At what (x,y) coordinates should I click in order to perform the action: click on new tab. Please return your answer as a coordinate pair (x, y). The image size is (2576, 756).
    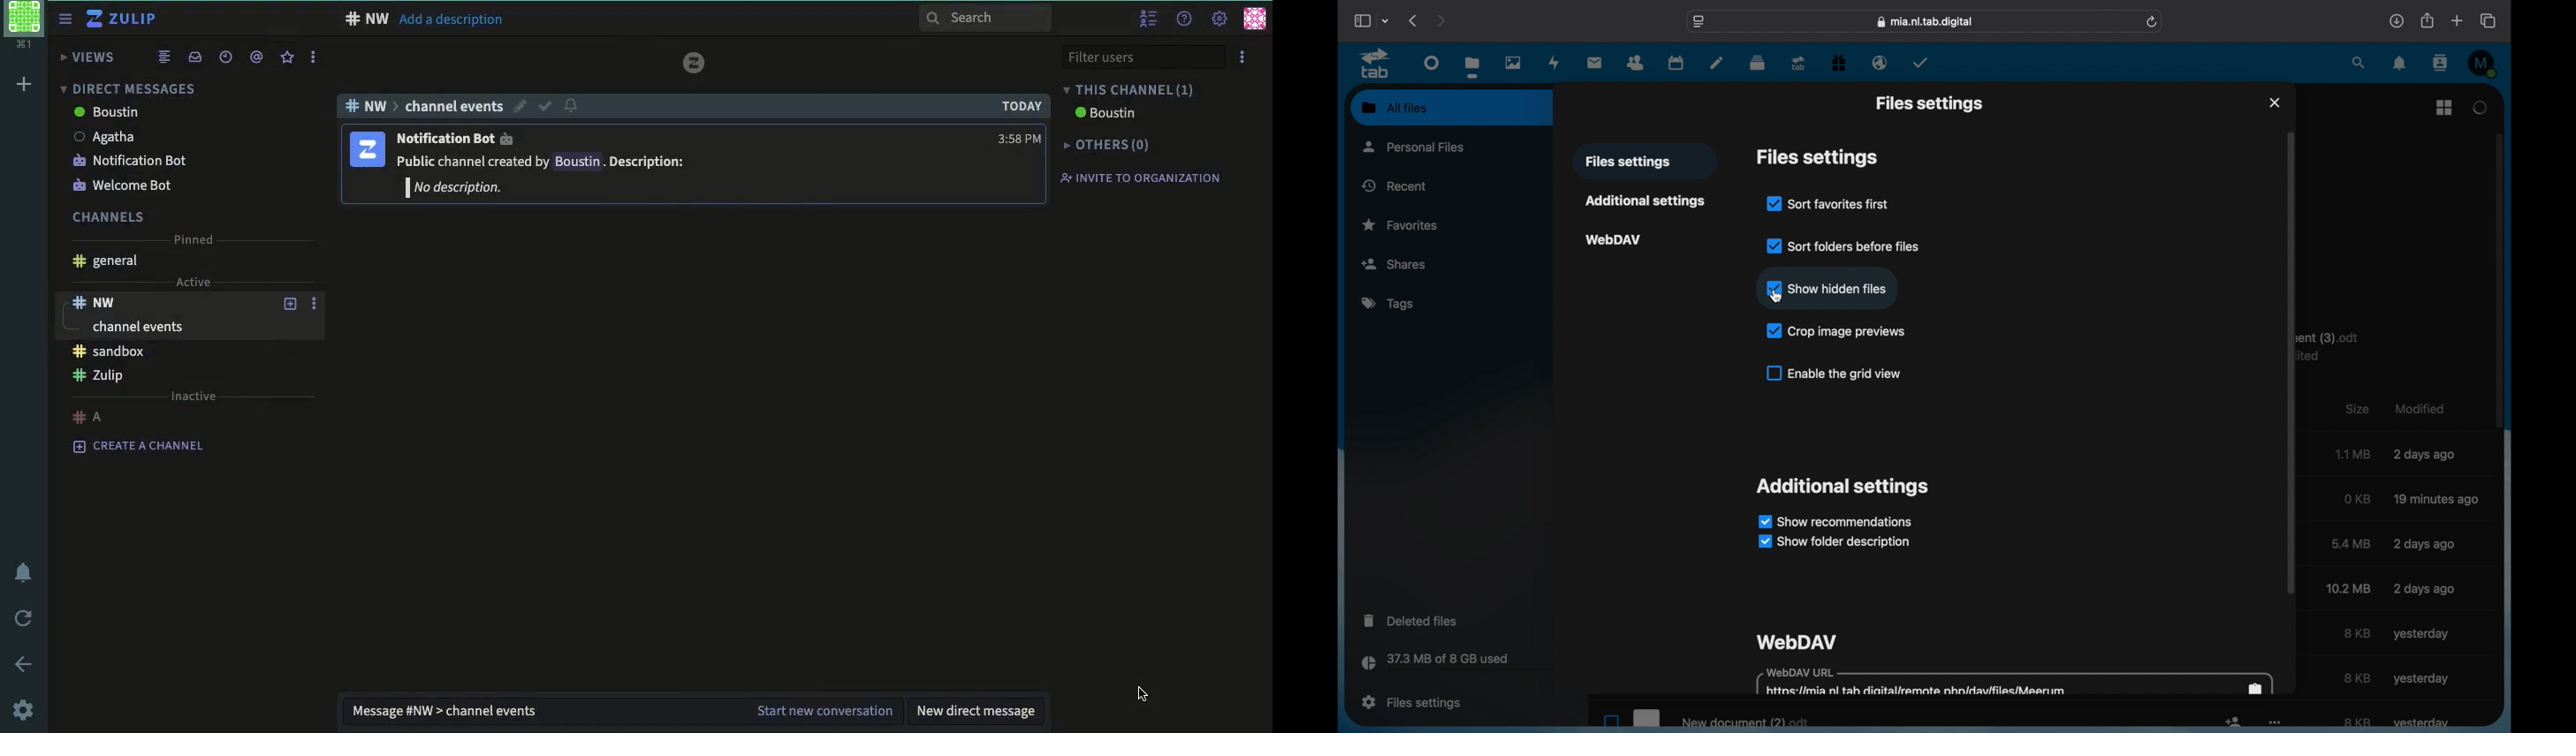
    Looking at the image, I should click on (2458, 20).